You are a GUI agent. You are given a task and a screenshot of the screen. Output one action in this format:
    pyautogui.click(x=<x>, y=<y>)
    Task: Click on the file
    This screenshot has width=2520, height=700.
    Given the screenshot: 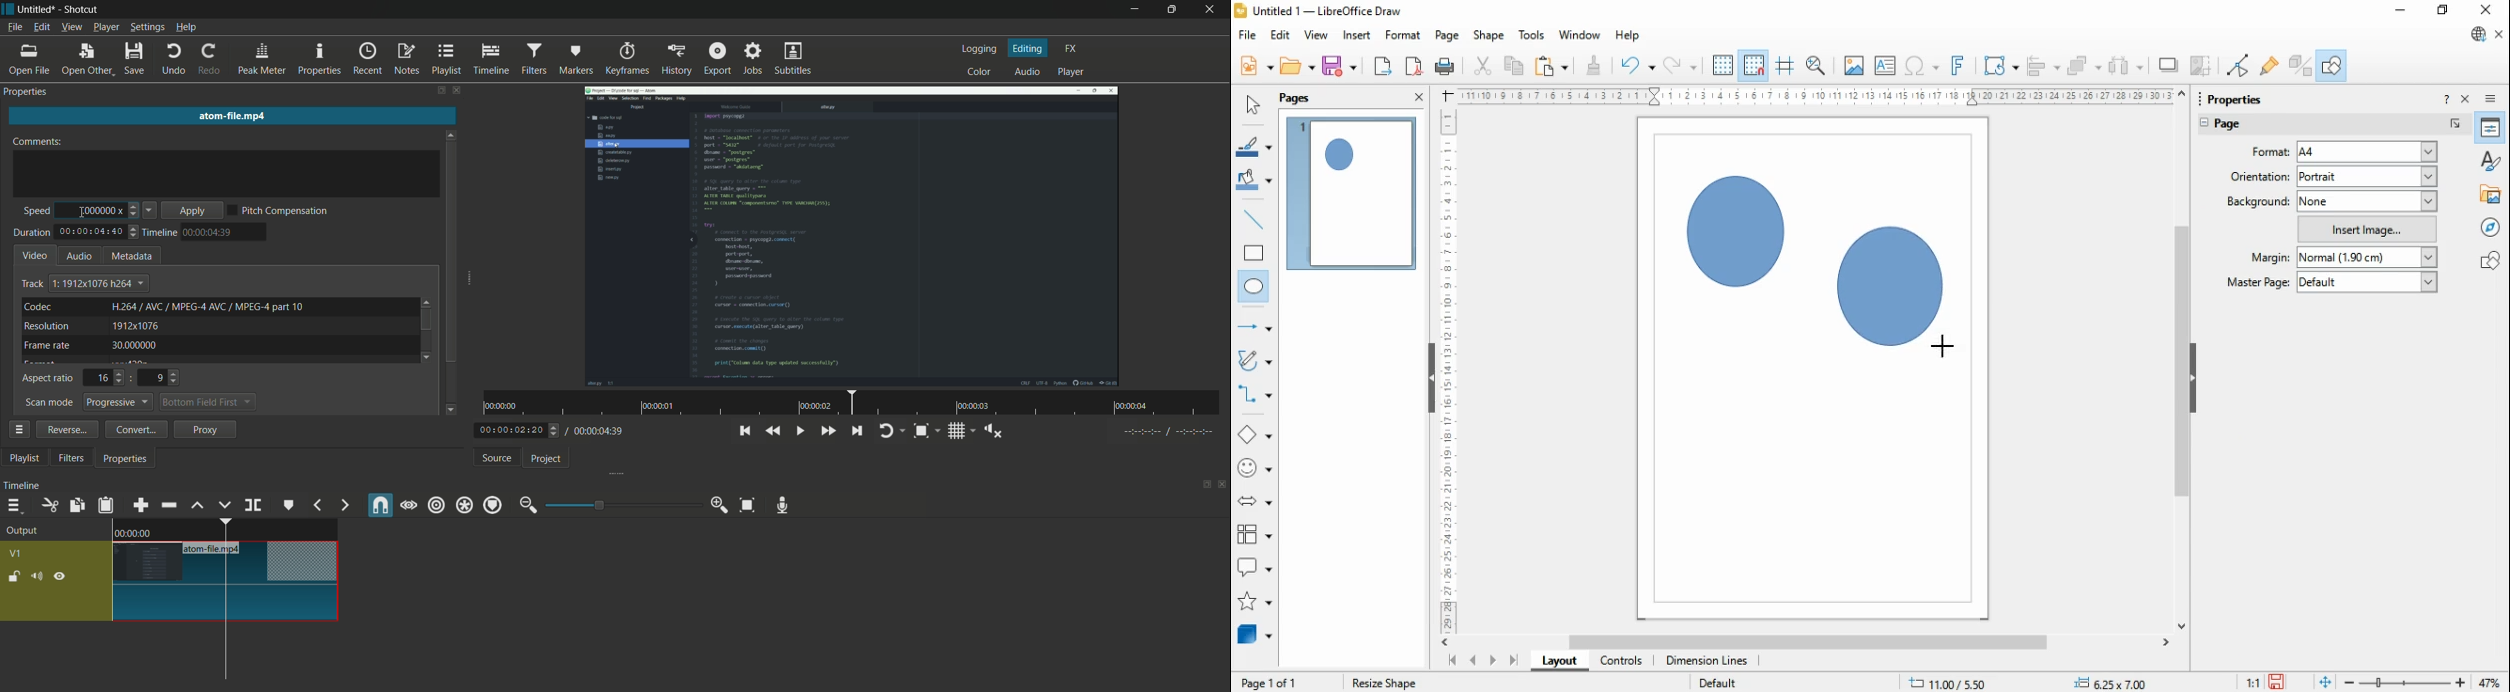 What is the action you would take?
    pyautogui.click(x=1249, y=35)
    